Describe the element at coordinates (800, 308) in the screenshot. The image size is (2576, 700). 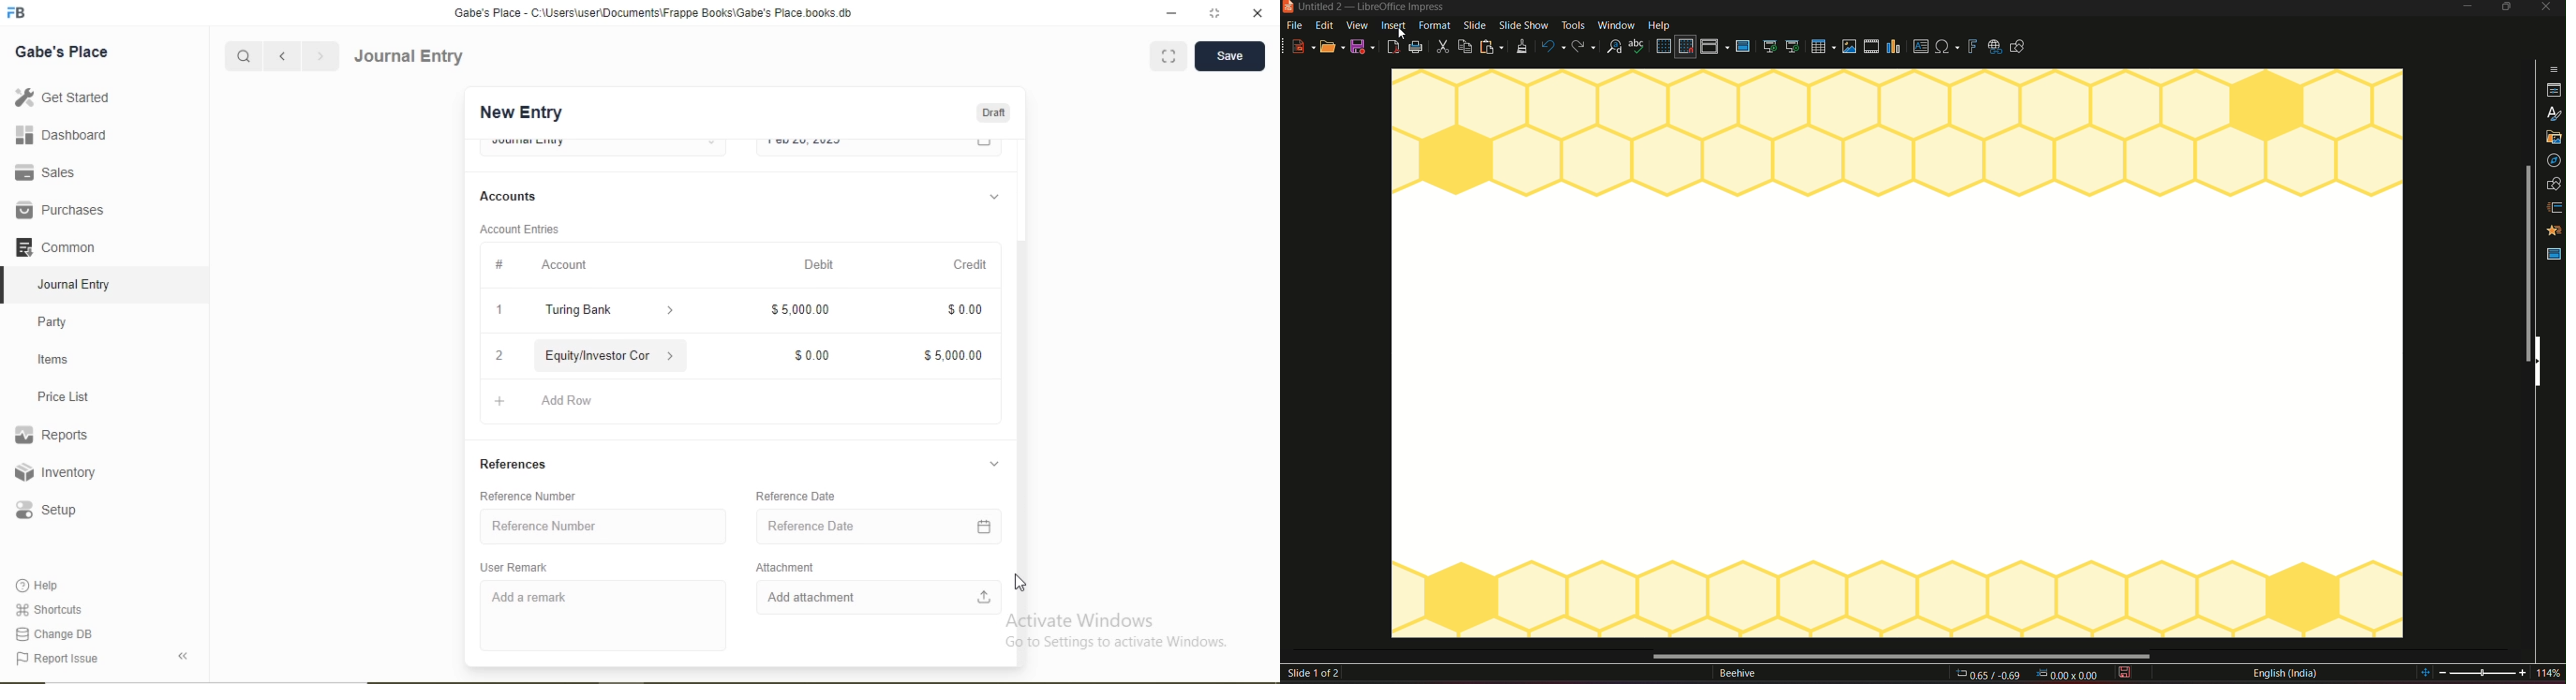
I see `$5,000.00` at that location.